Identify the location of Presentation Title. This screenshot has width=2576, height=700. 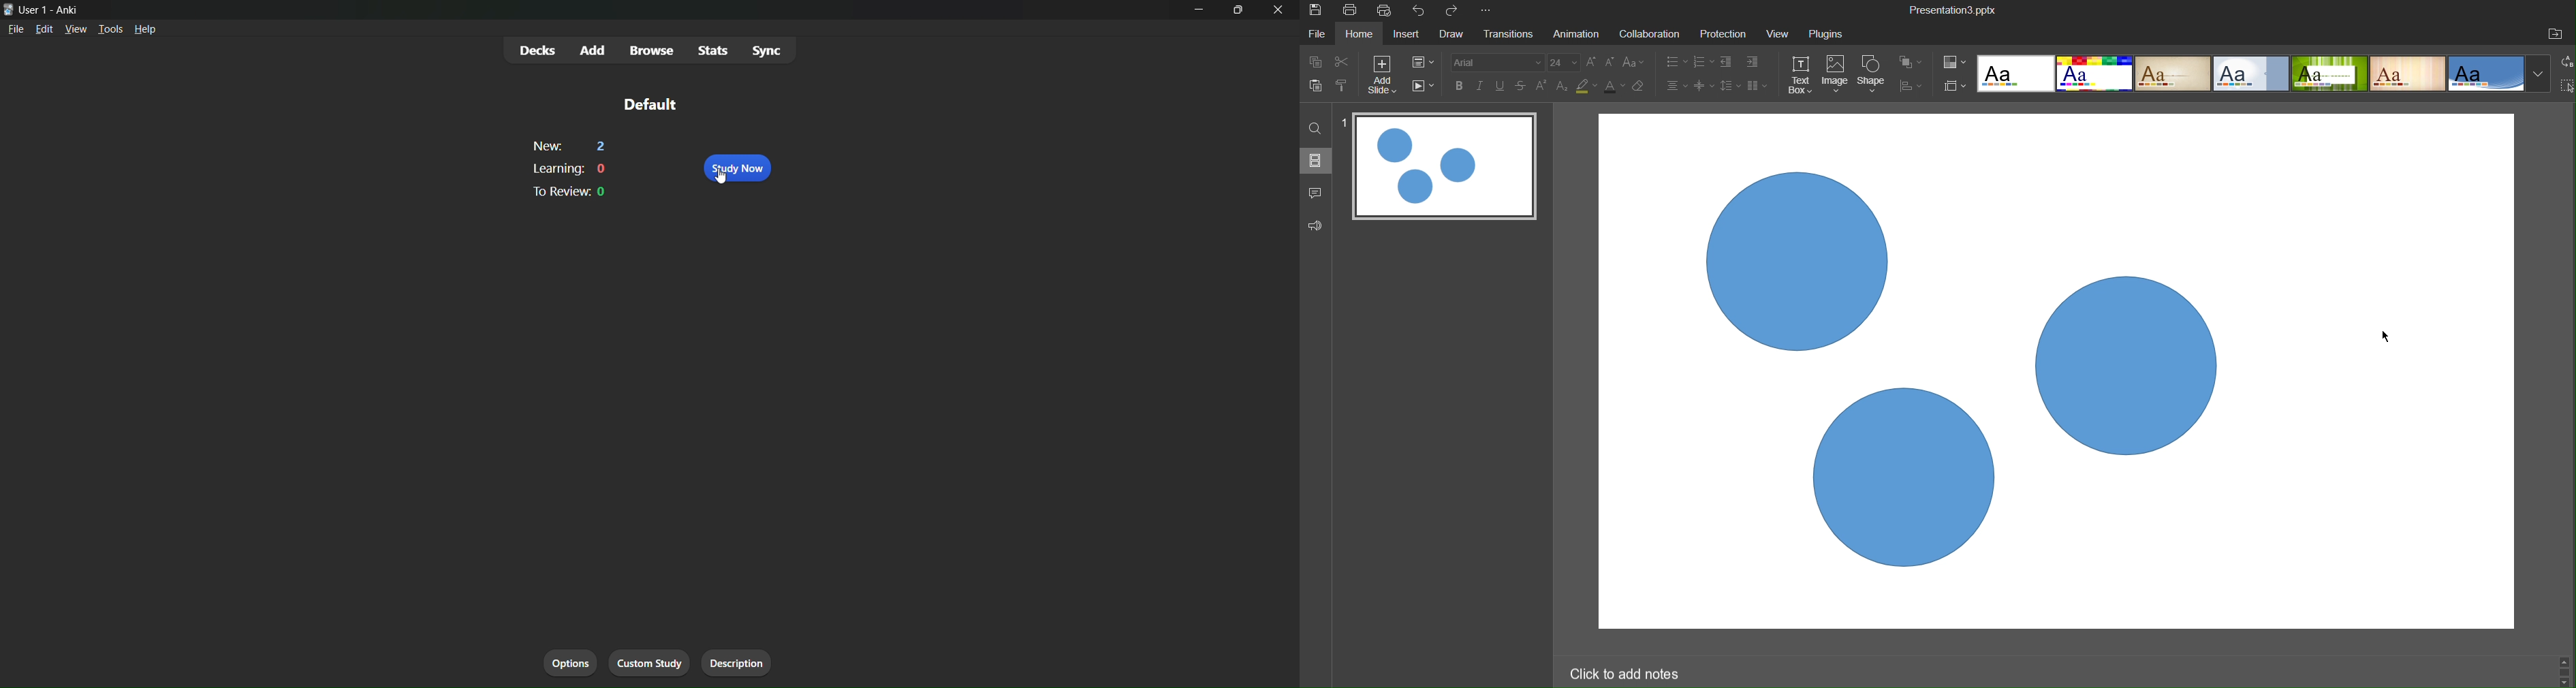
(1953, 10).